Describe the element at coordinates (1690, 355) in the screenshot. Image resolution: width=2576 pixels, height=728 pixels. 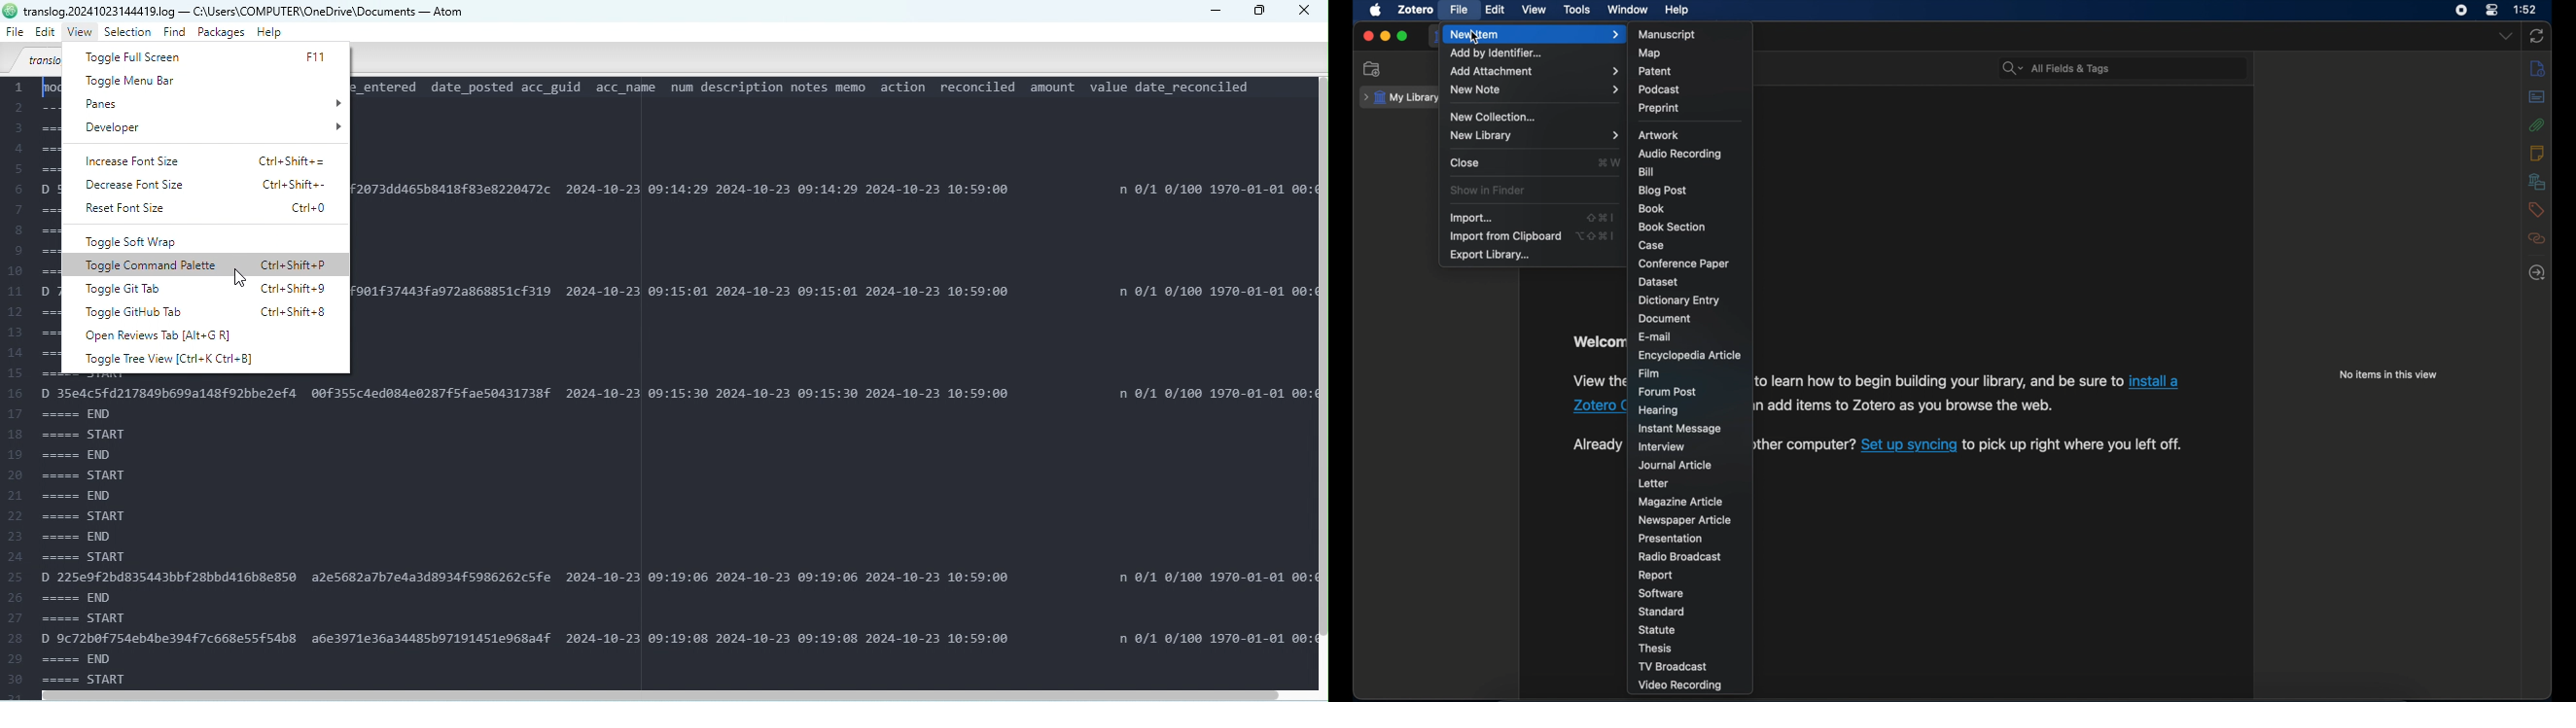
I see `encyclopedia article` at that location.